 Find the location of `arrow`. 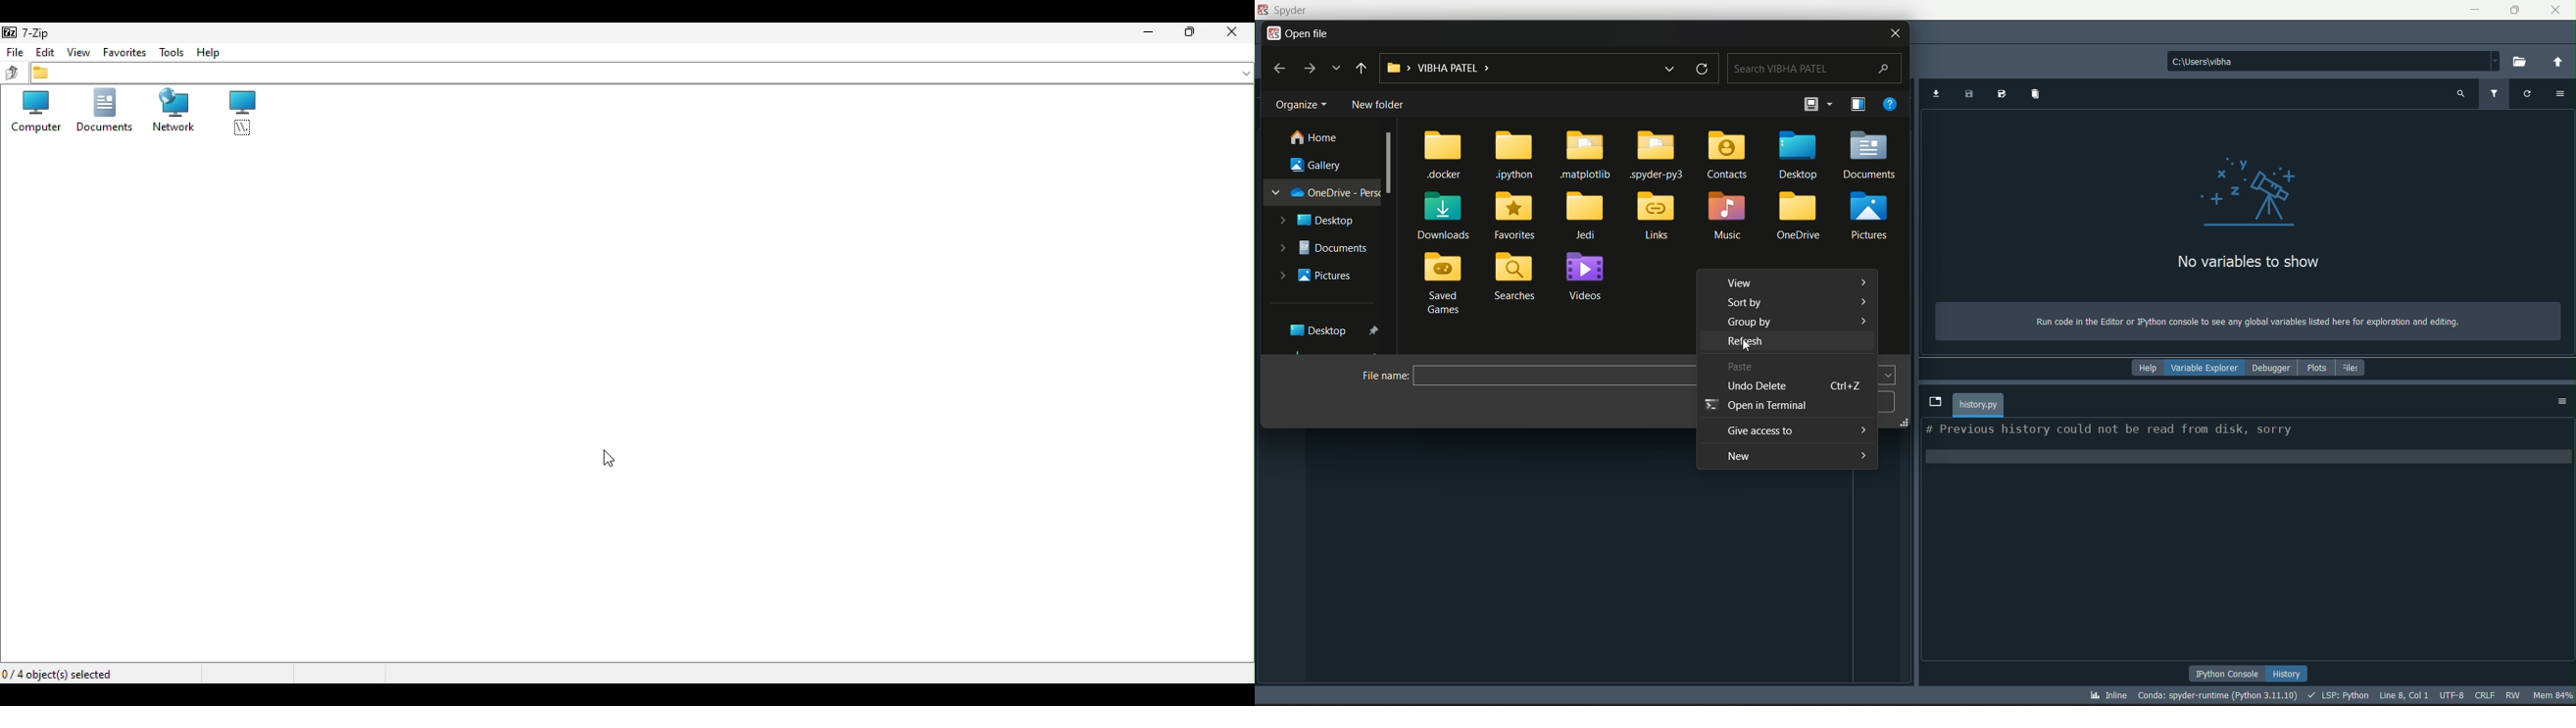

arrow is located at coordinates (1865, 455).